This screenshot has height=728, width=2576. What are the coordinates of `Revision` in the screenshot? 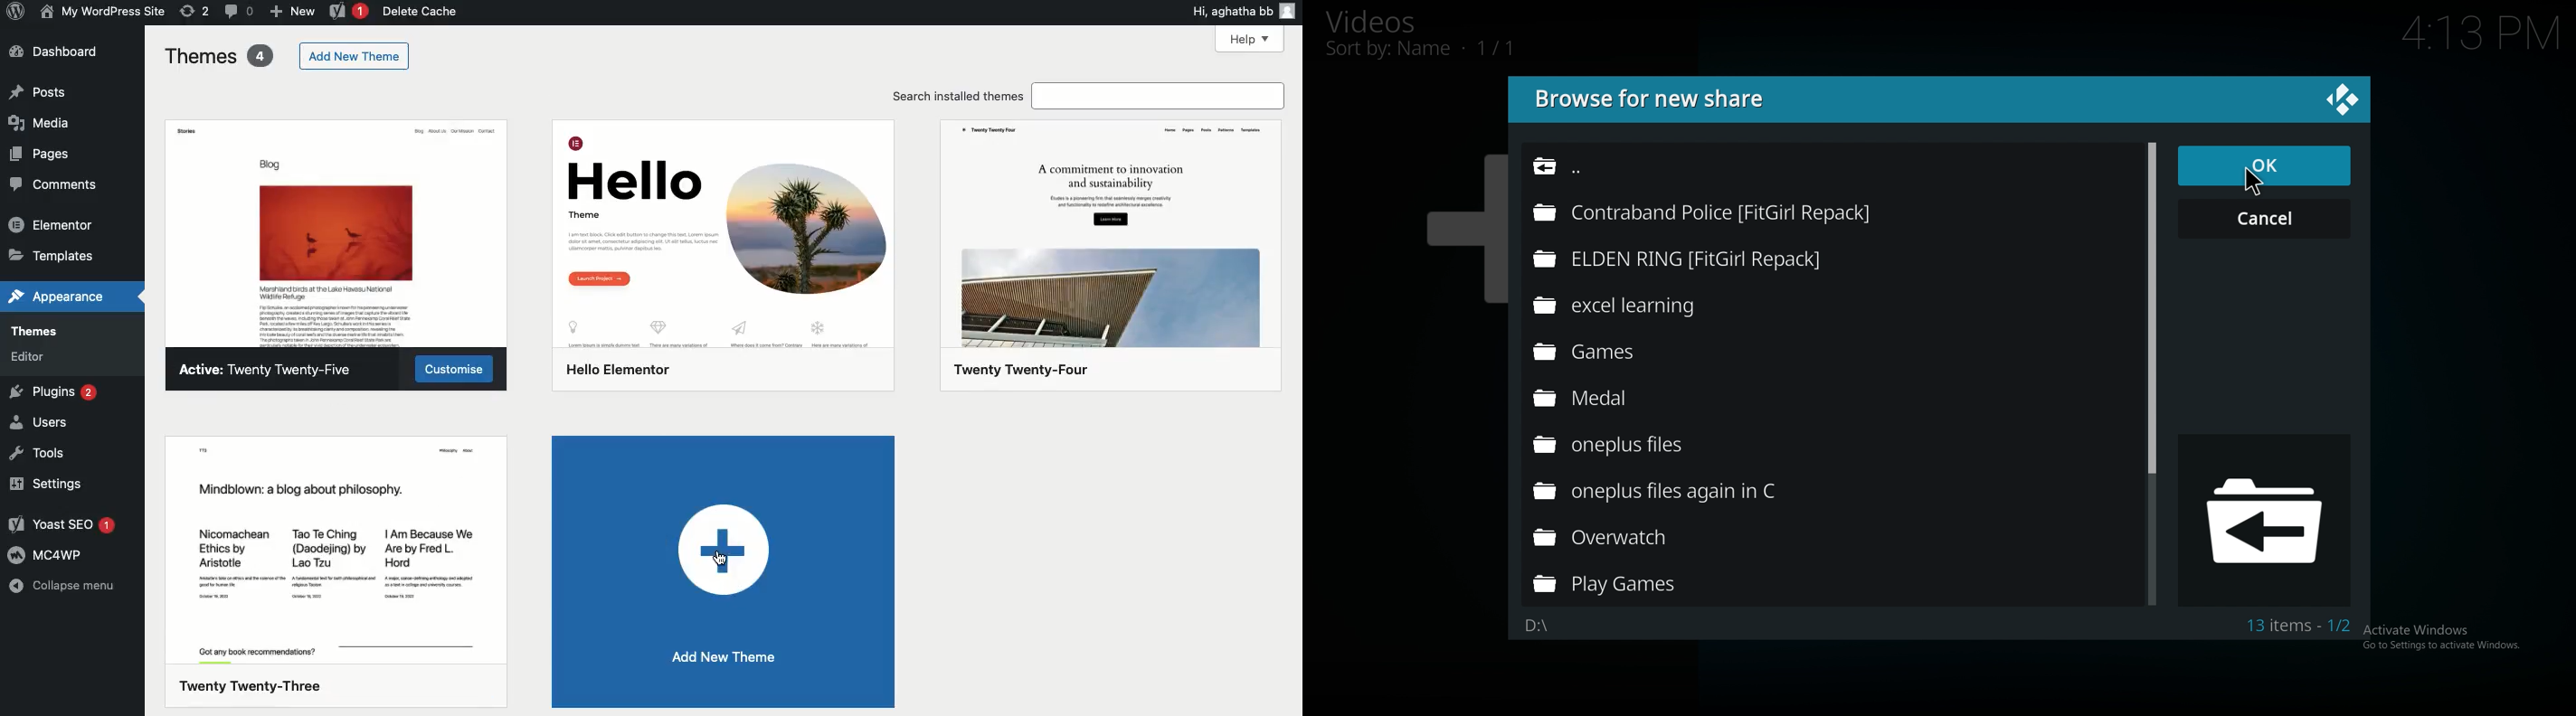 It's located at (196, 10).